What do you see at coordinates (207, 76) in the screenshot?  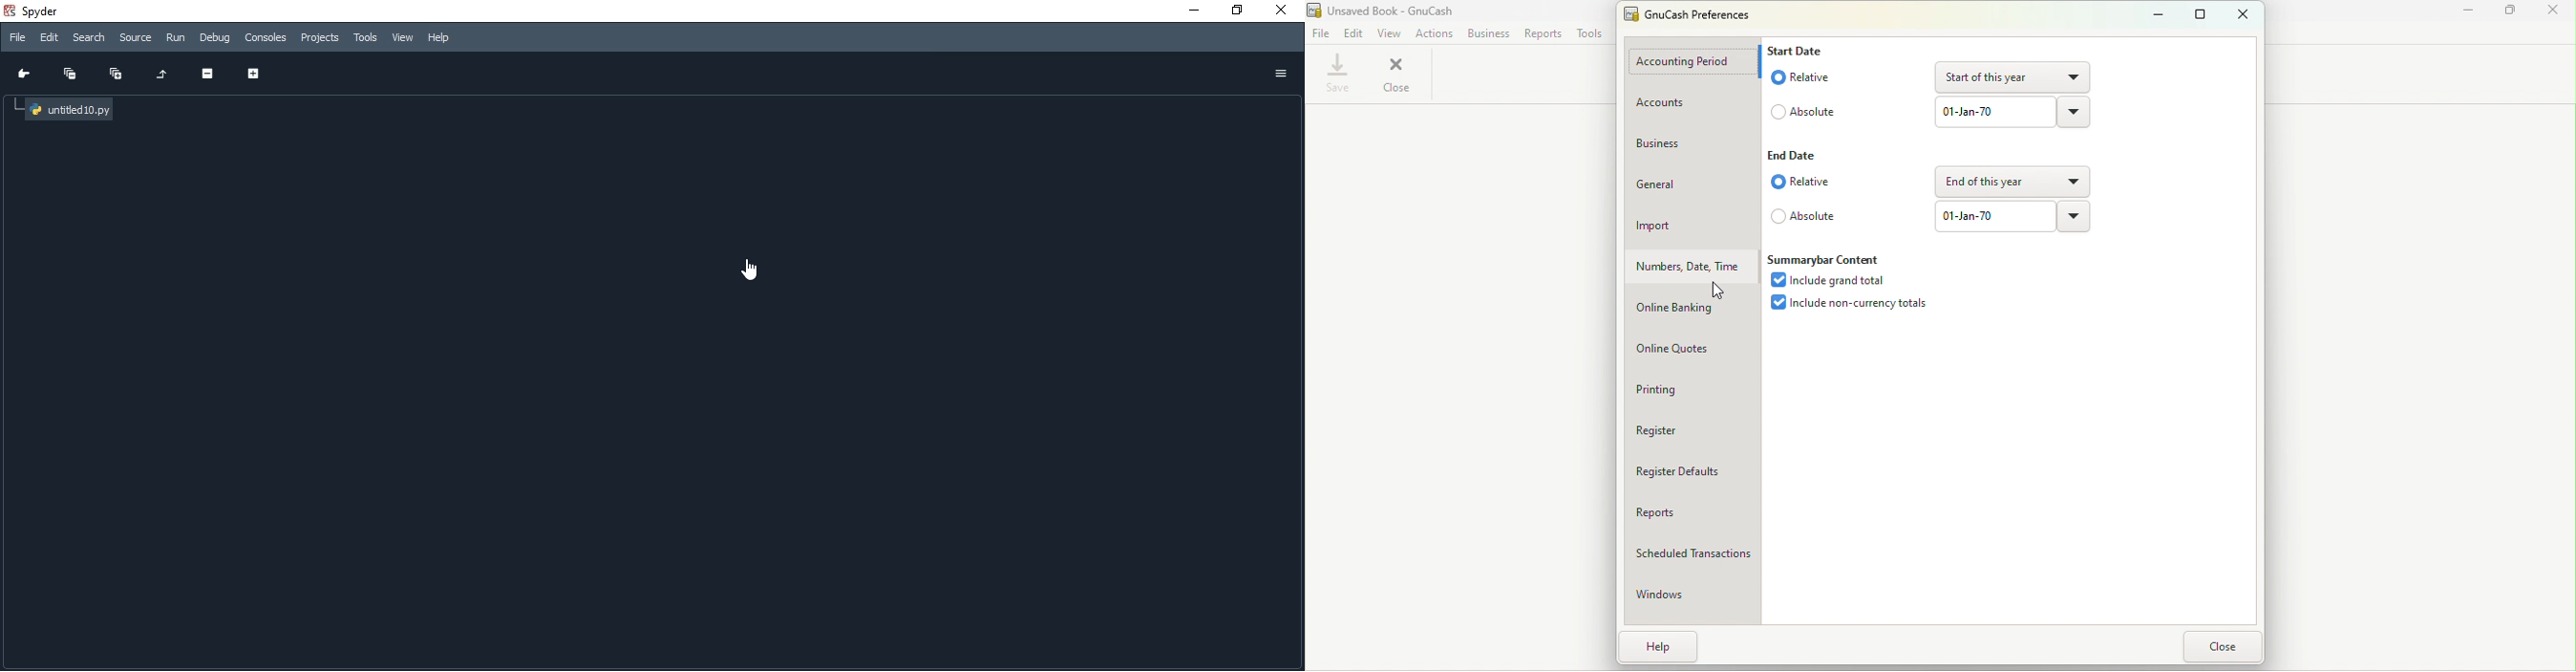 I see `Collapse section` at bounding box center [207, 76].